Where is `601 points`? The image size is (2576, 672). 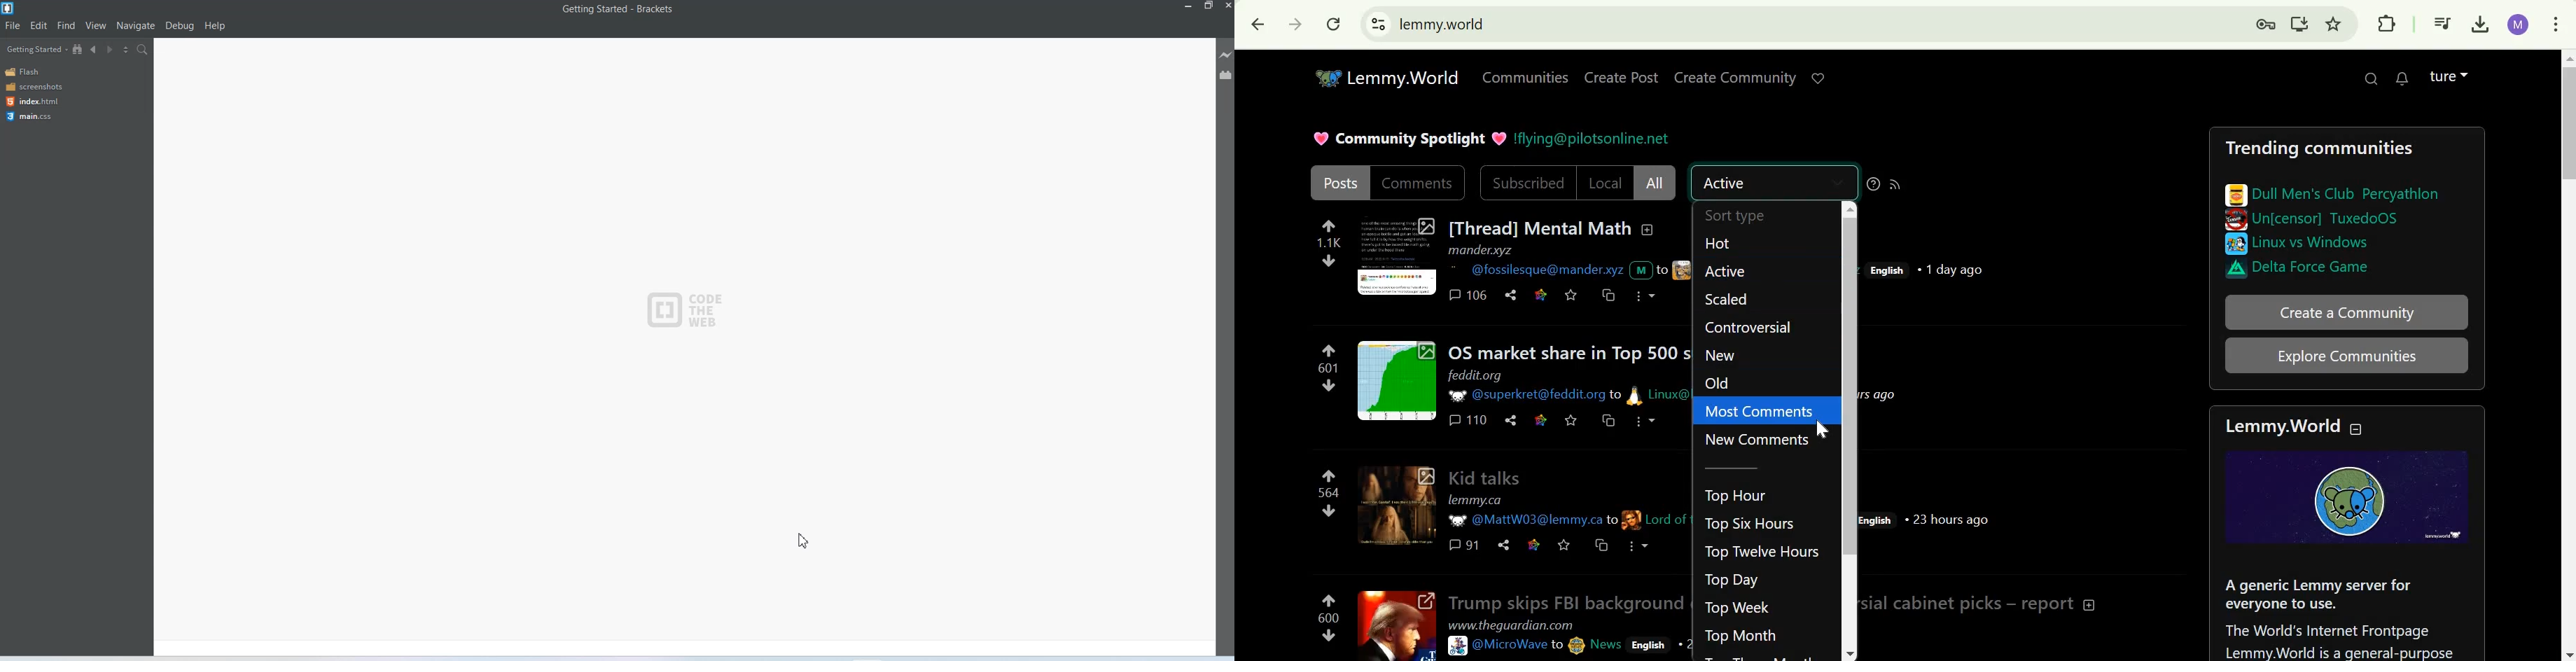 601 points is located at coordinates (1328, 368).